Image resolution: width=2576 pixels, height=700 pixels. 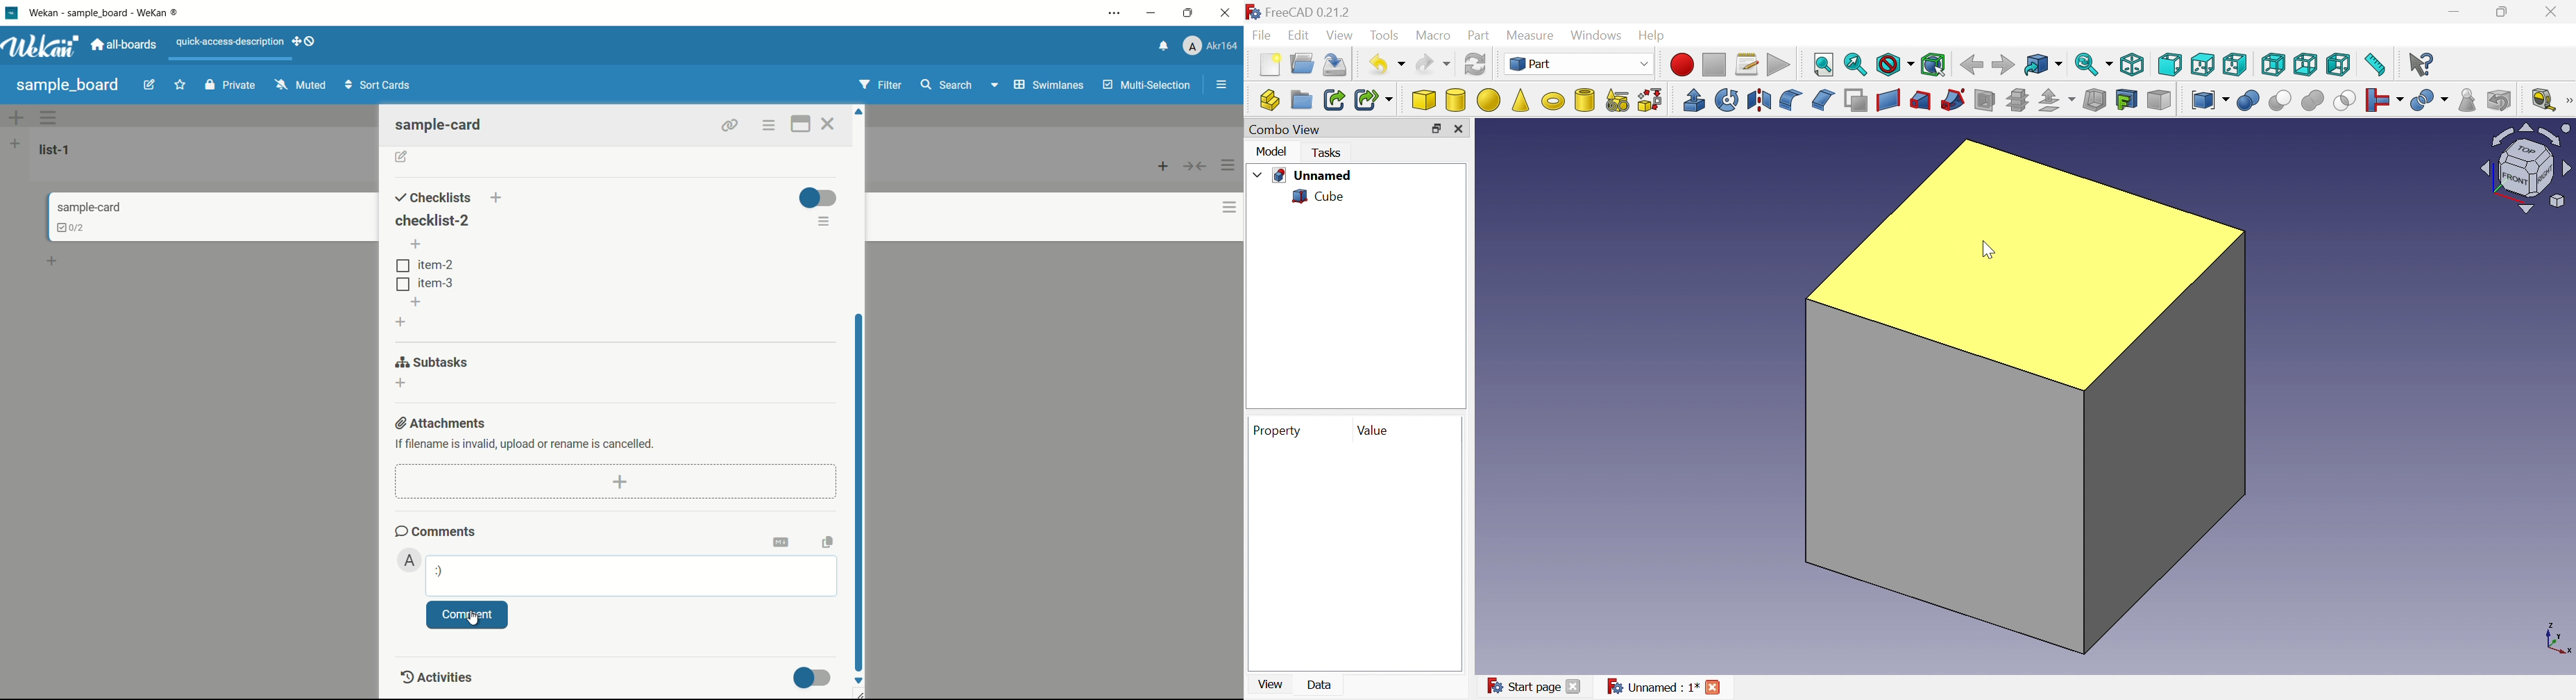 I want to click on Make sub-link, so click(x=1375, y=99).